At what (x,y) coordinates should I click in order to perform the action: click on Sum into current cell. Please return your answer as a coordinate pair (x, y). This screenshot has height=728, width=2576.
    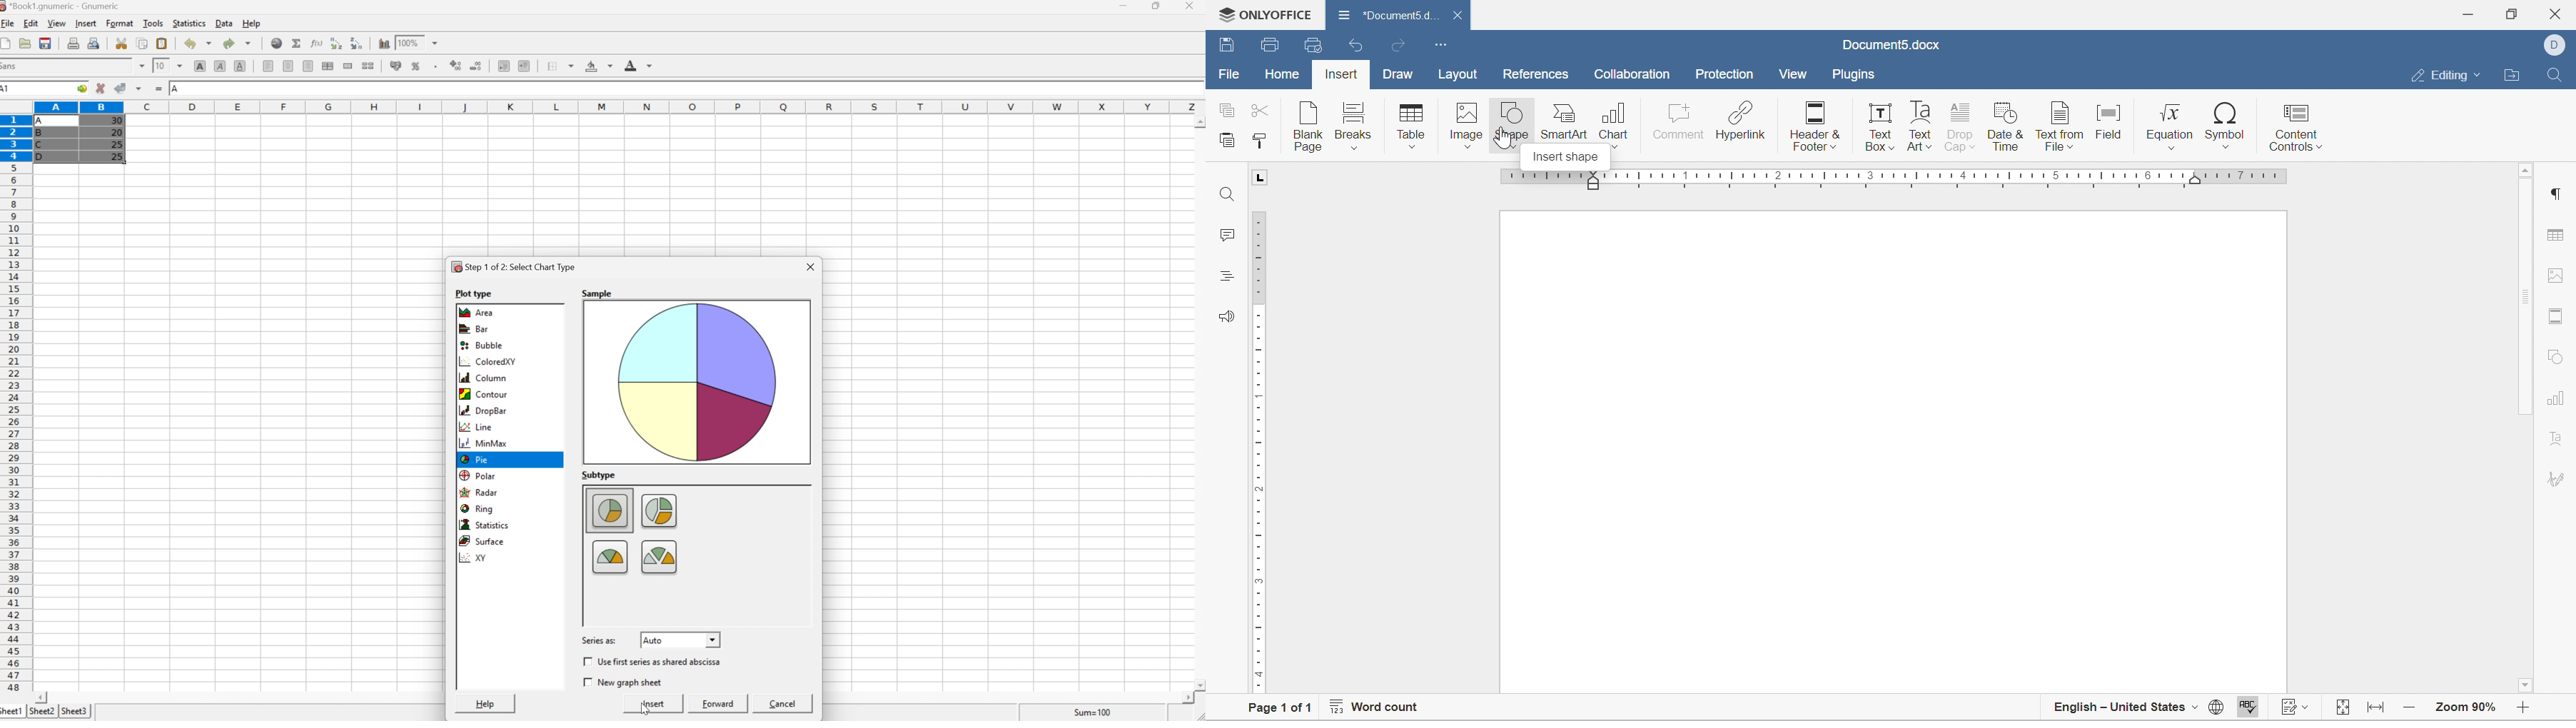
    Looking at the image, I should click on (297, 42).